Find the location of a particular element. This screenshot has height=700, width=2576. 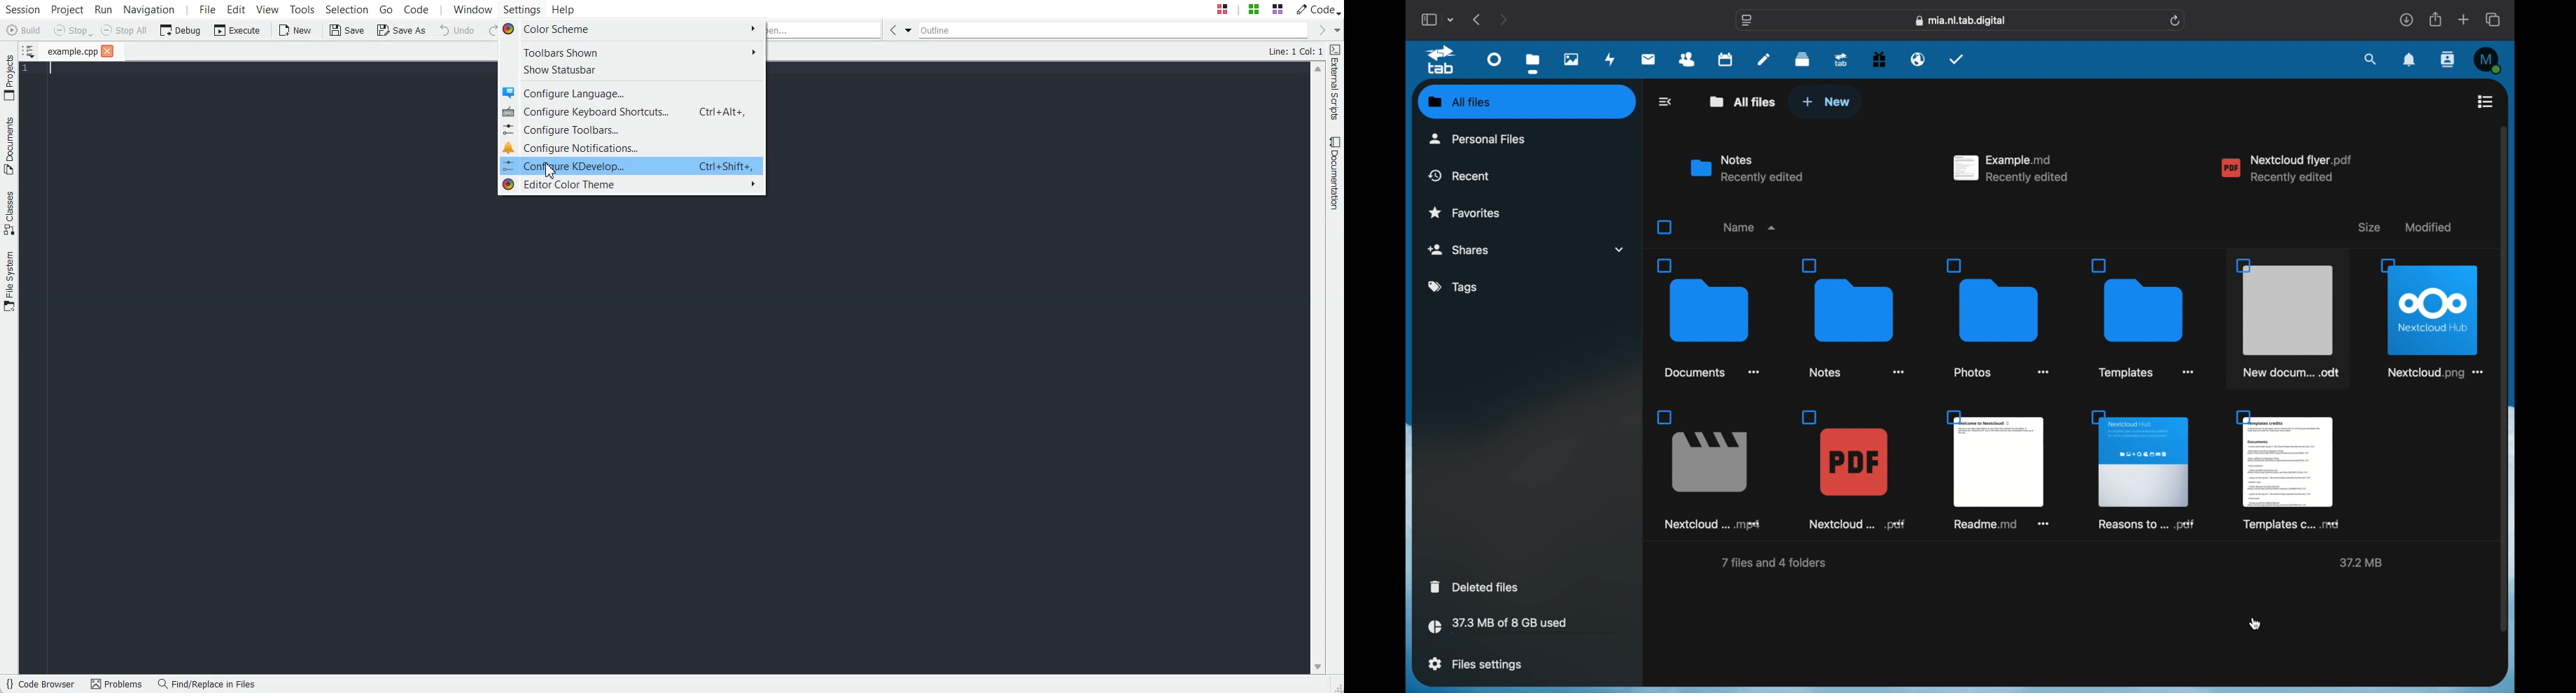

photos is located at coordinates (1572, 59).